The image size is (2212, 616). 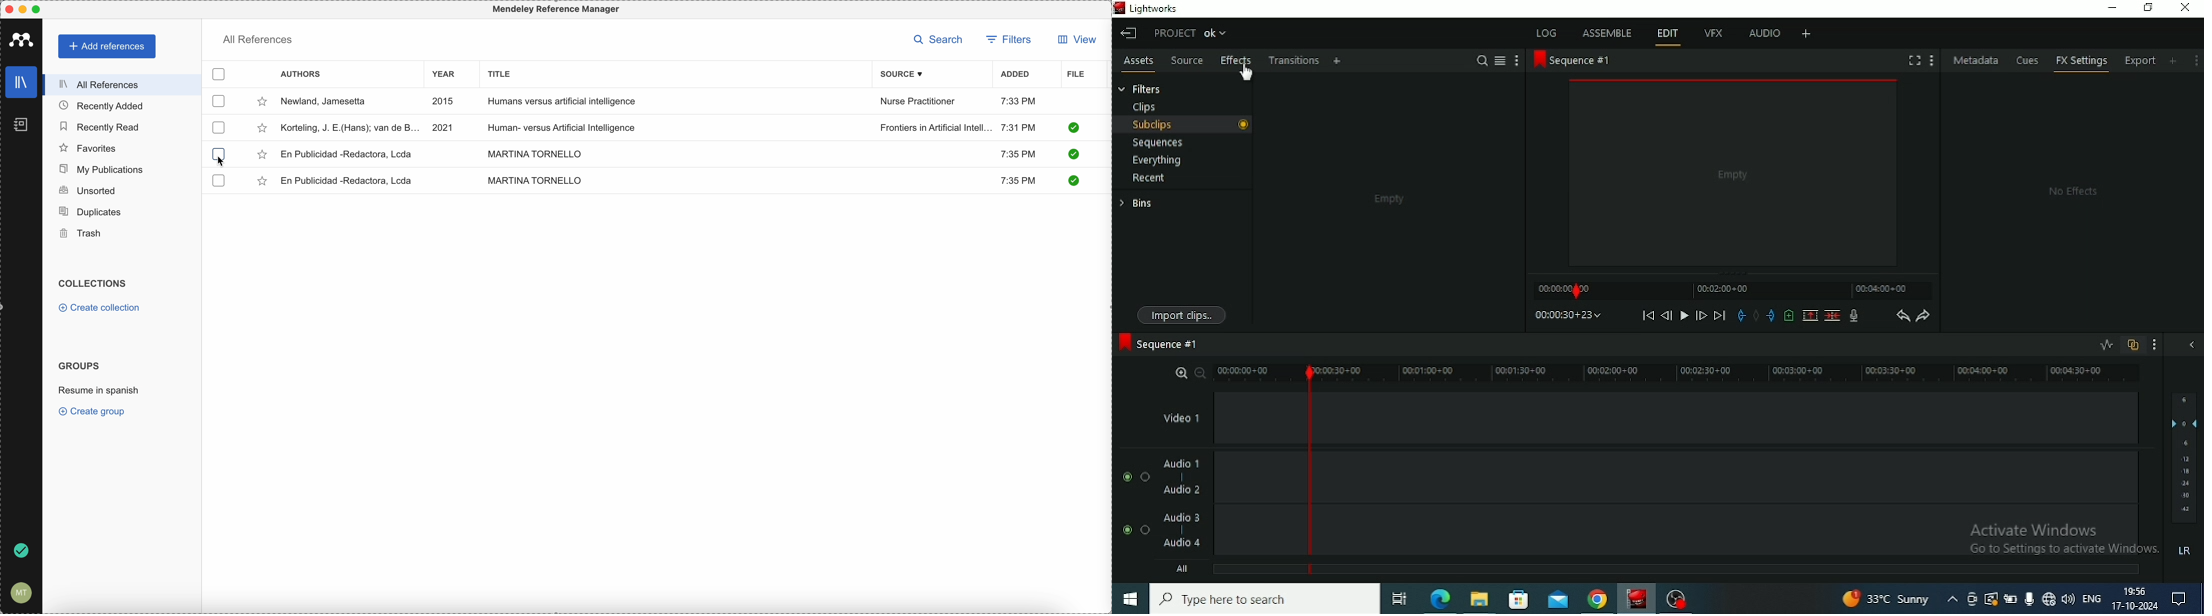 I want to click on my publications, so click(x=102, y=169).